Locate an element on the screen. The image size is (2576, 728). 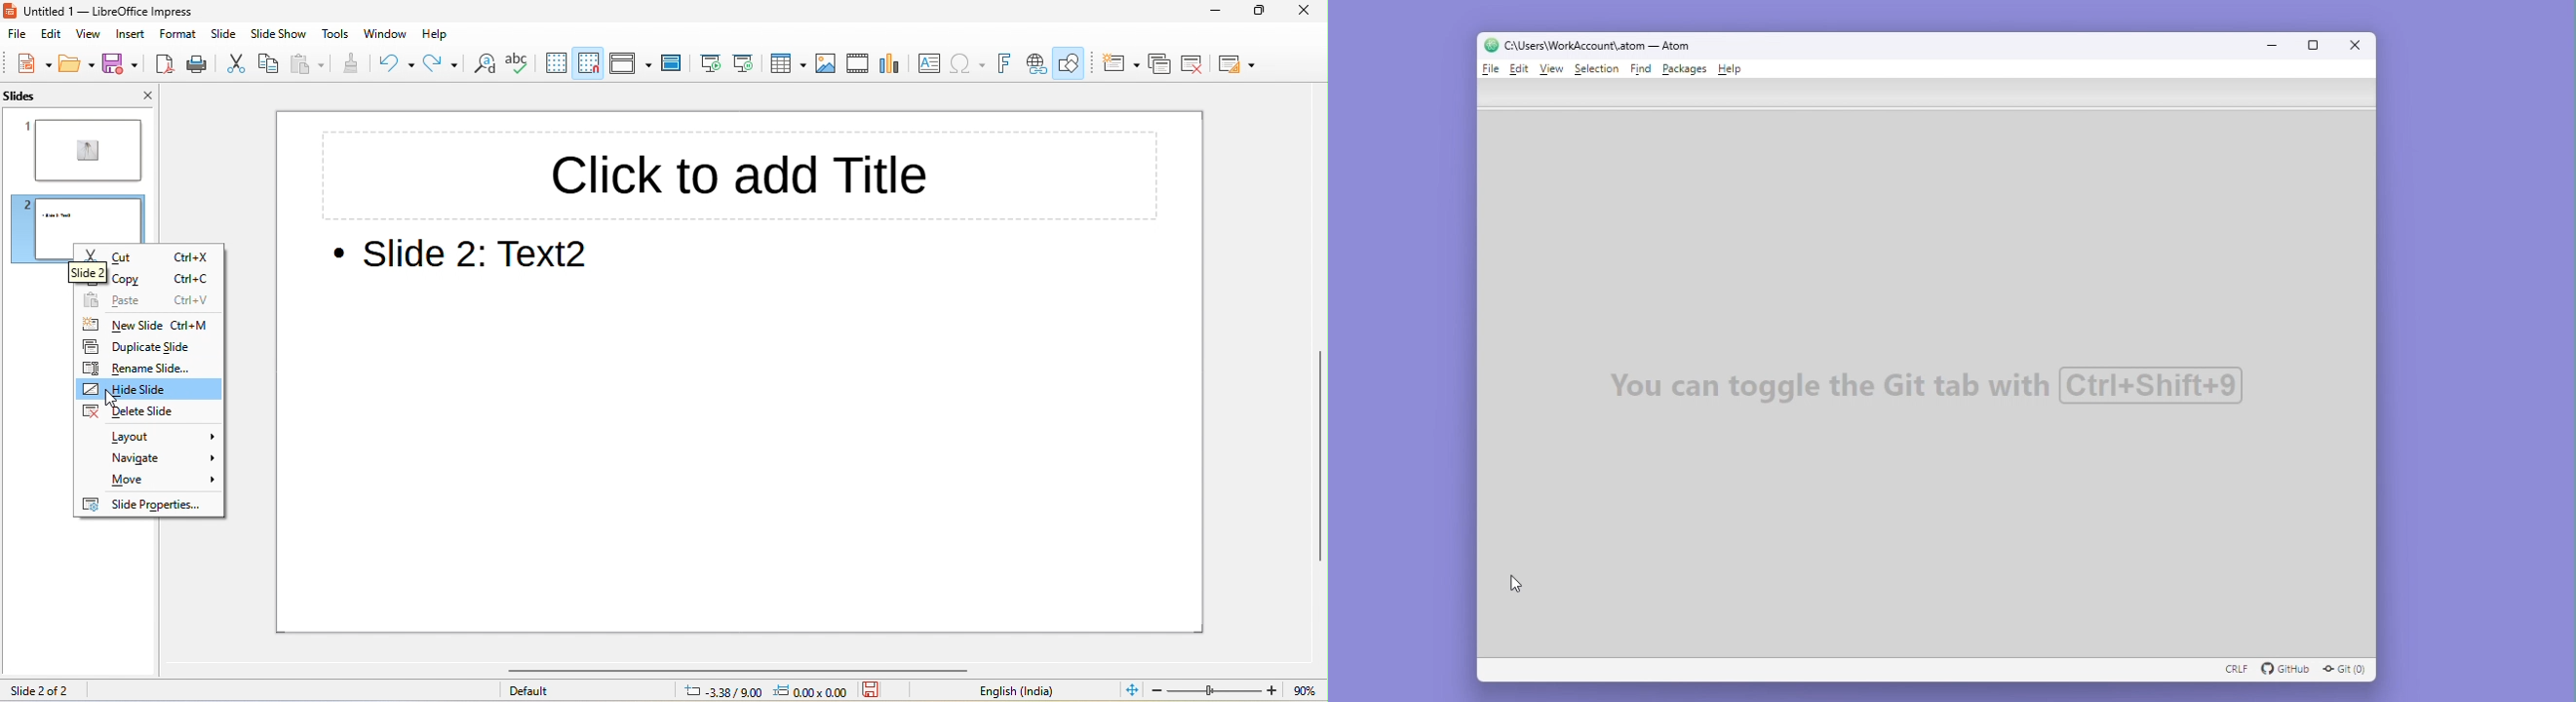
default is located at coordinates (582, 691).